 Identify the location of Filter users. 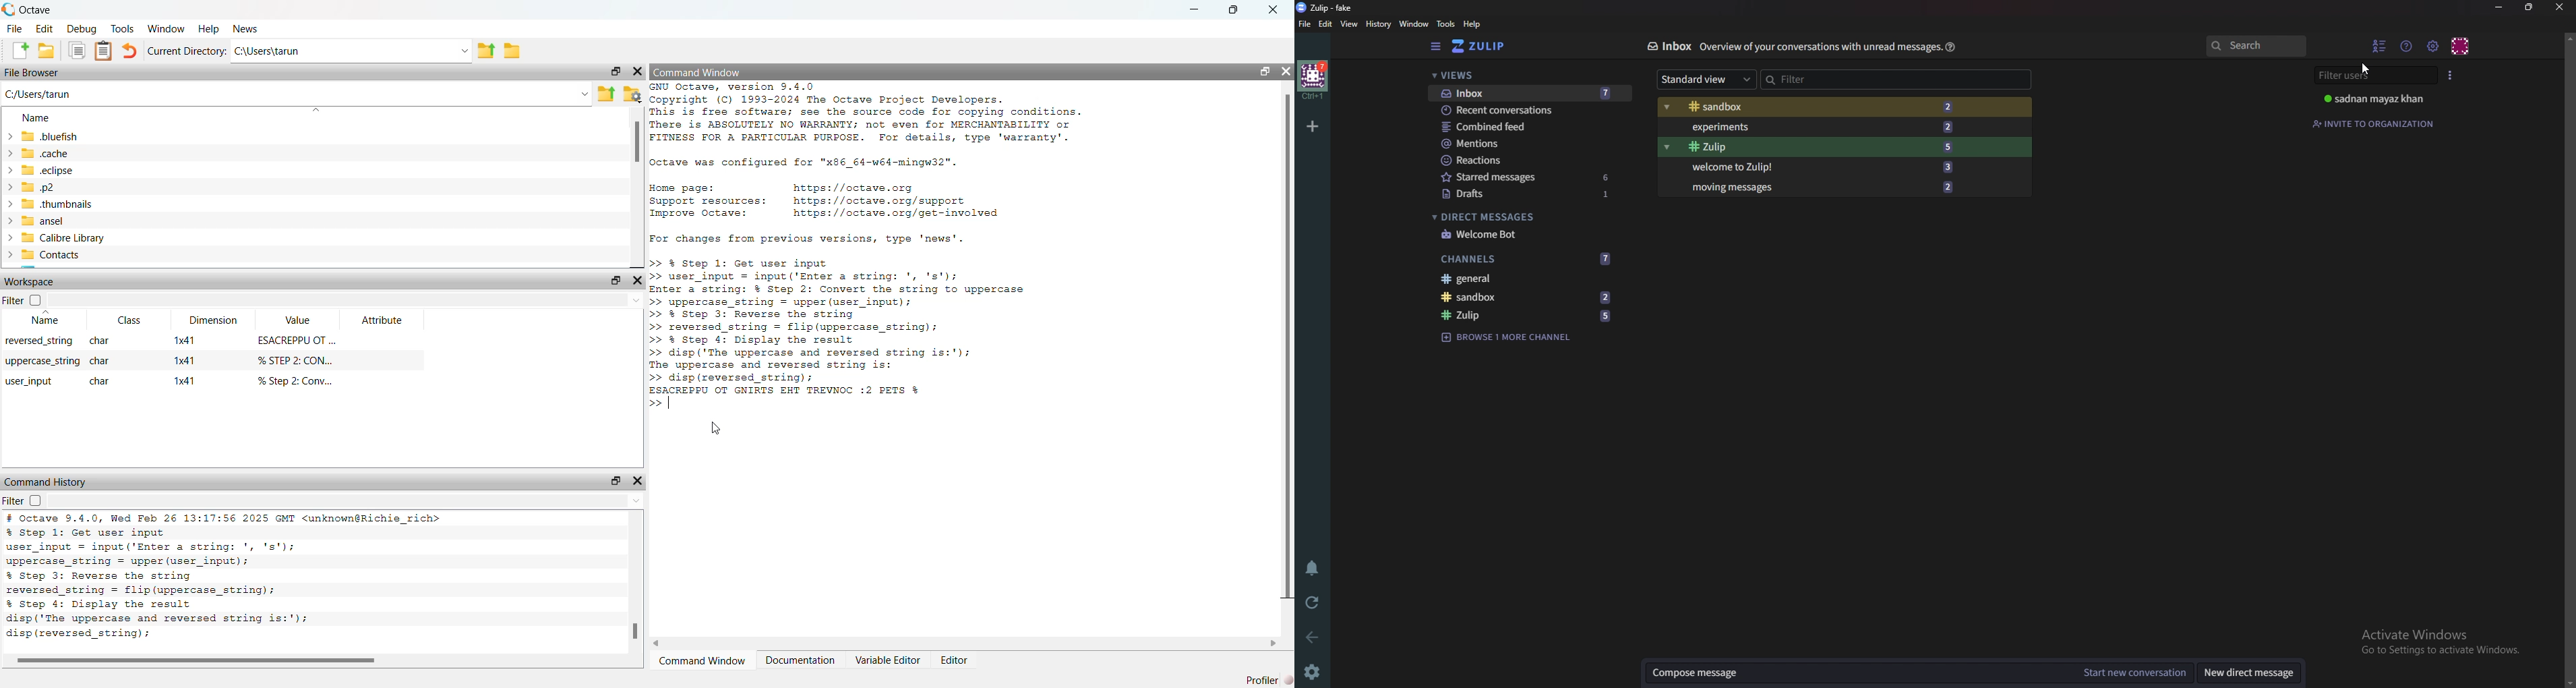
(2378, 75).